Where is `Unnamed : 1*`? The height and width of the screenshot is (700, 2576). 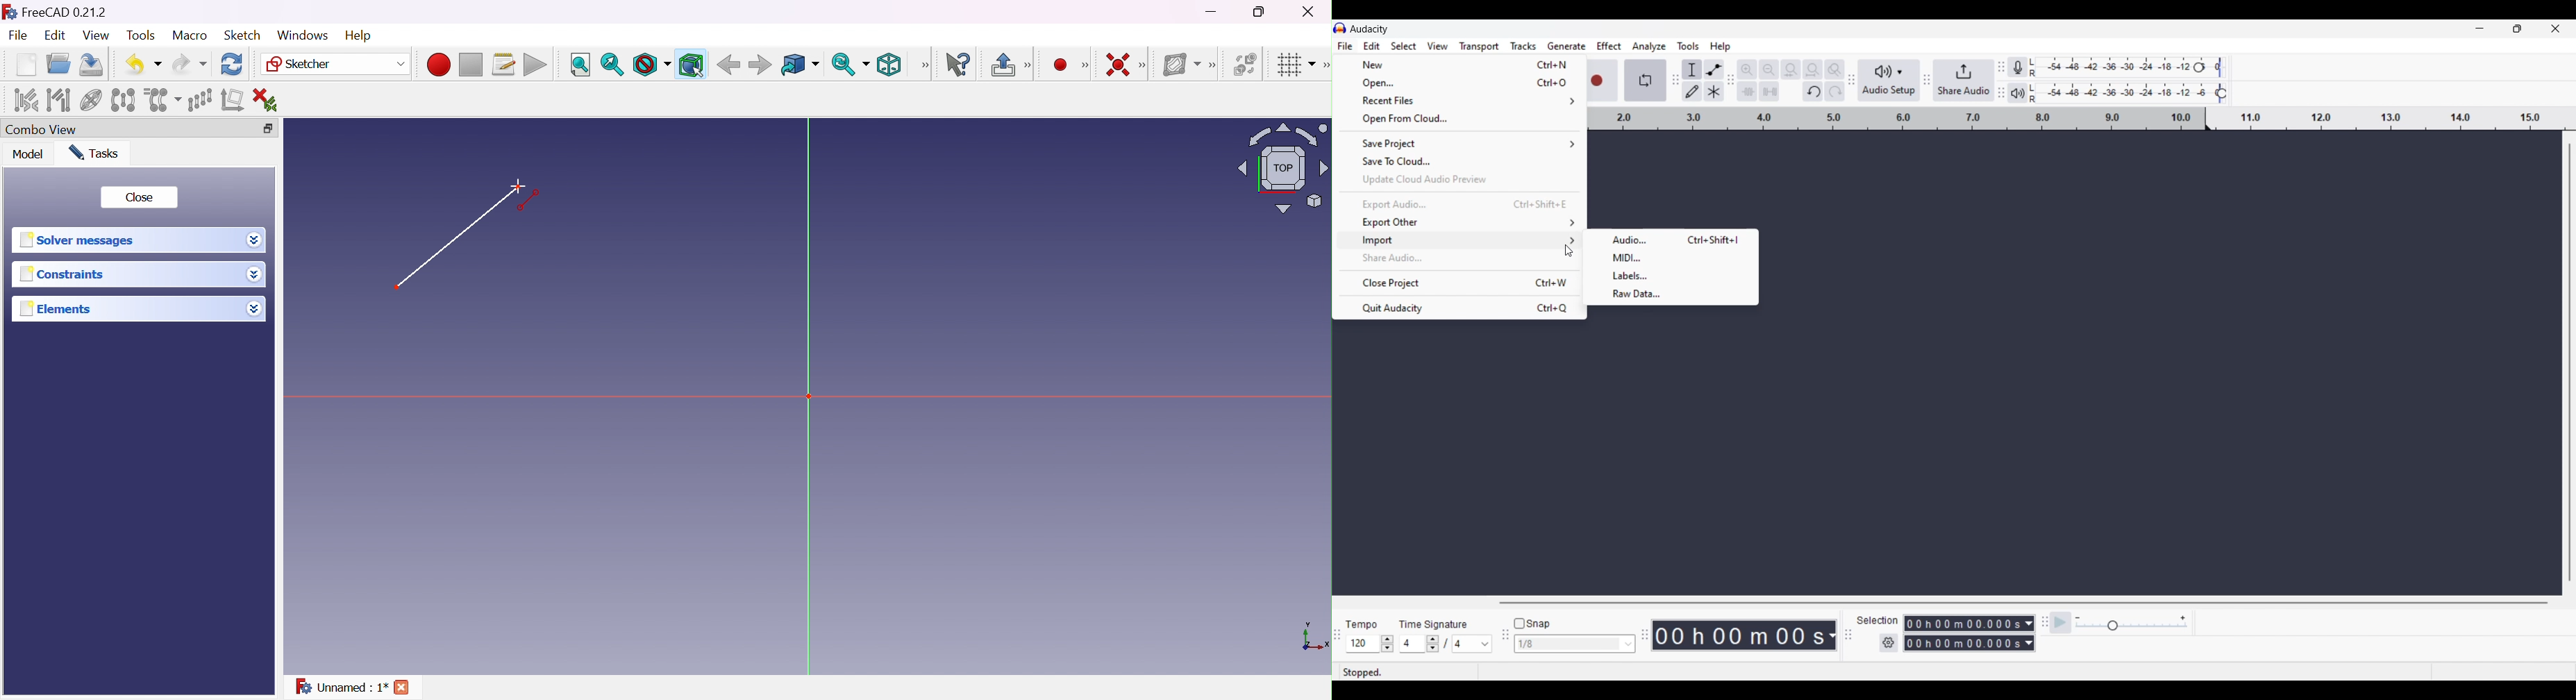
Unnamed : 1* is located at coordinates (342, 689).